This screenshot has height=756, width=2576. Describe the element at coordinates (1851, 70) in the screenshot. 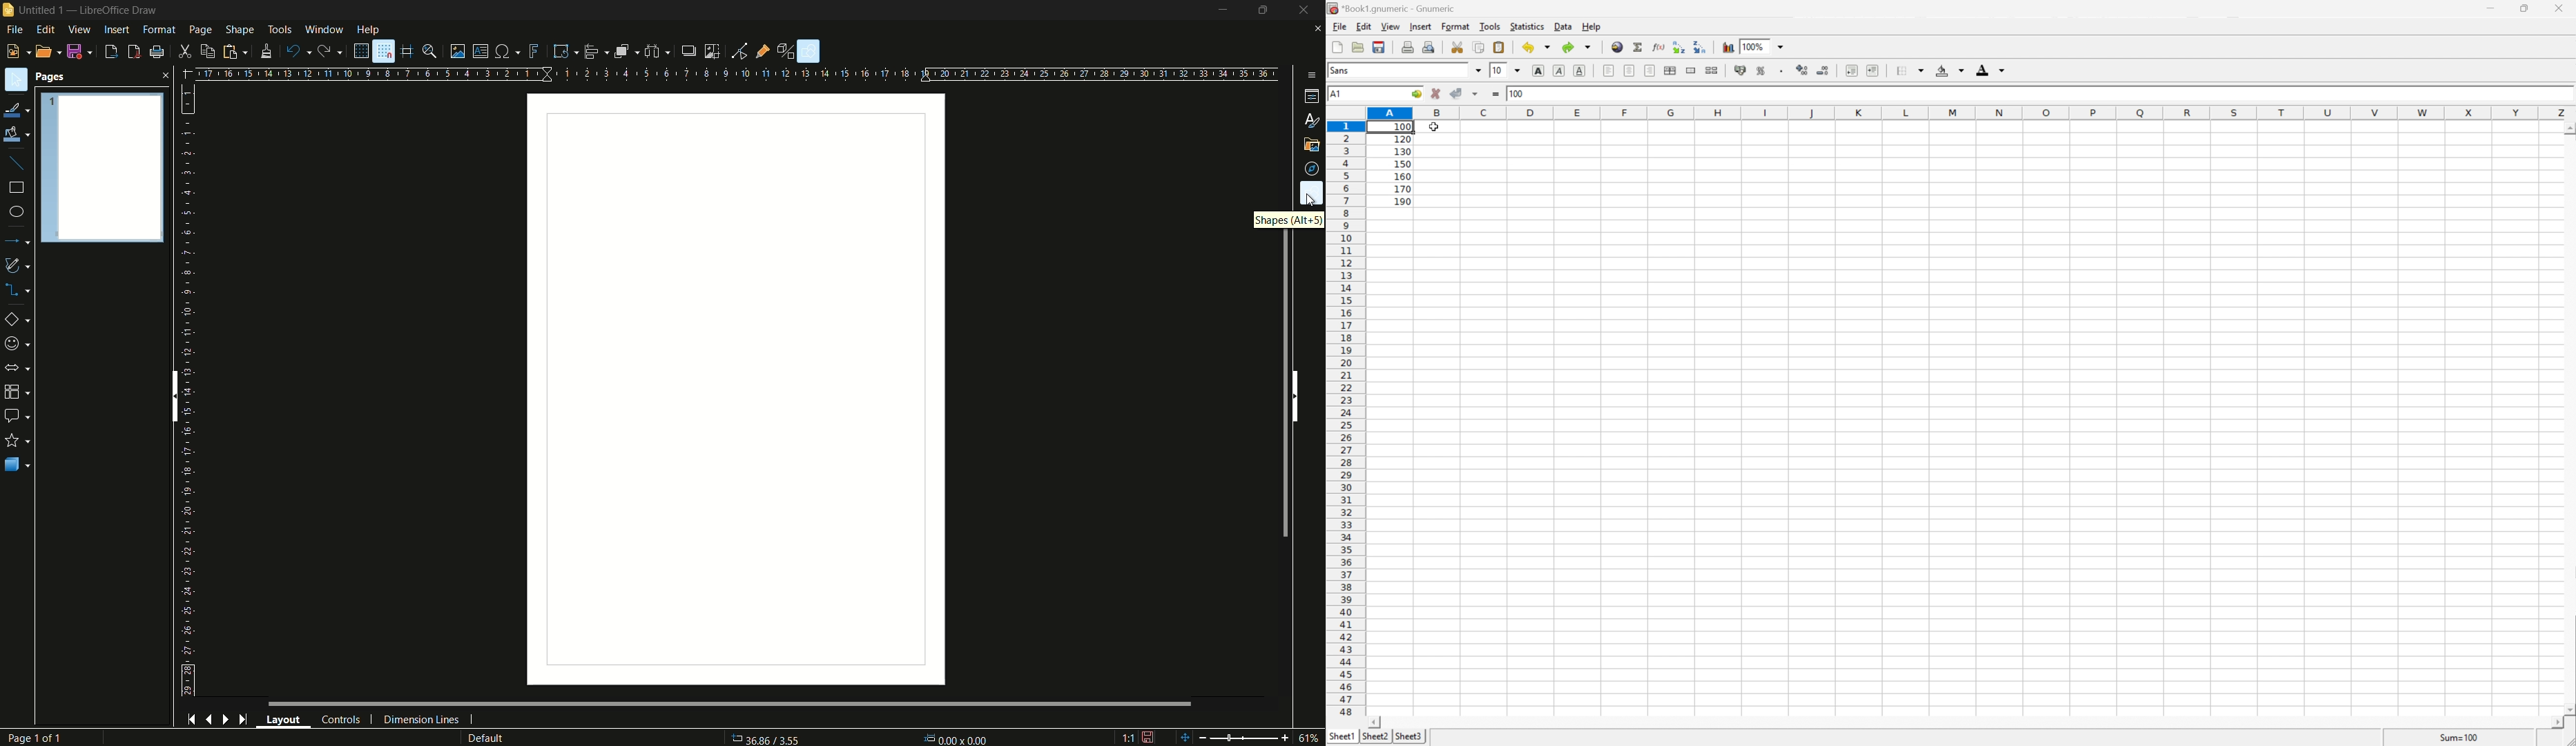

I see `Decrease indent, and align the contents to the left` at that location.